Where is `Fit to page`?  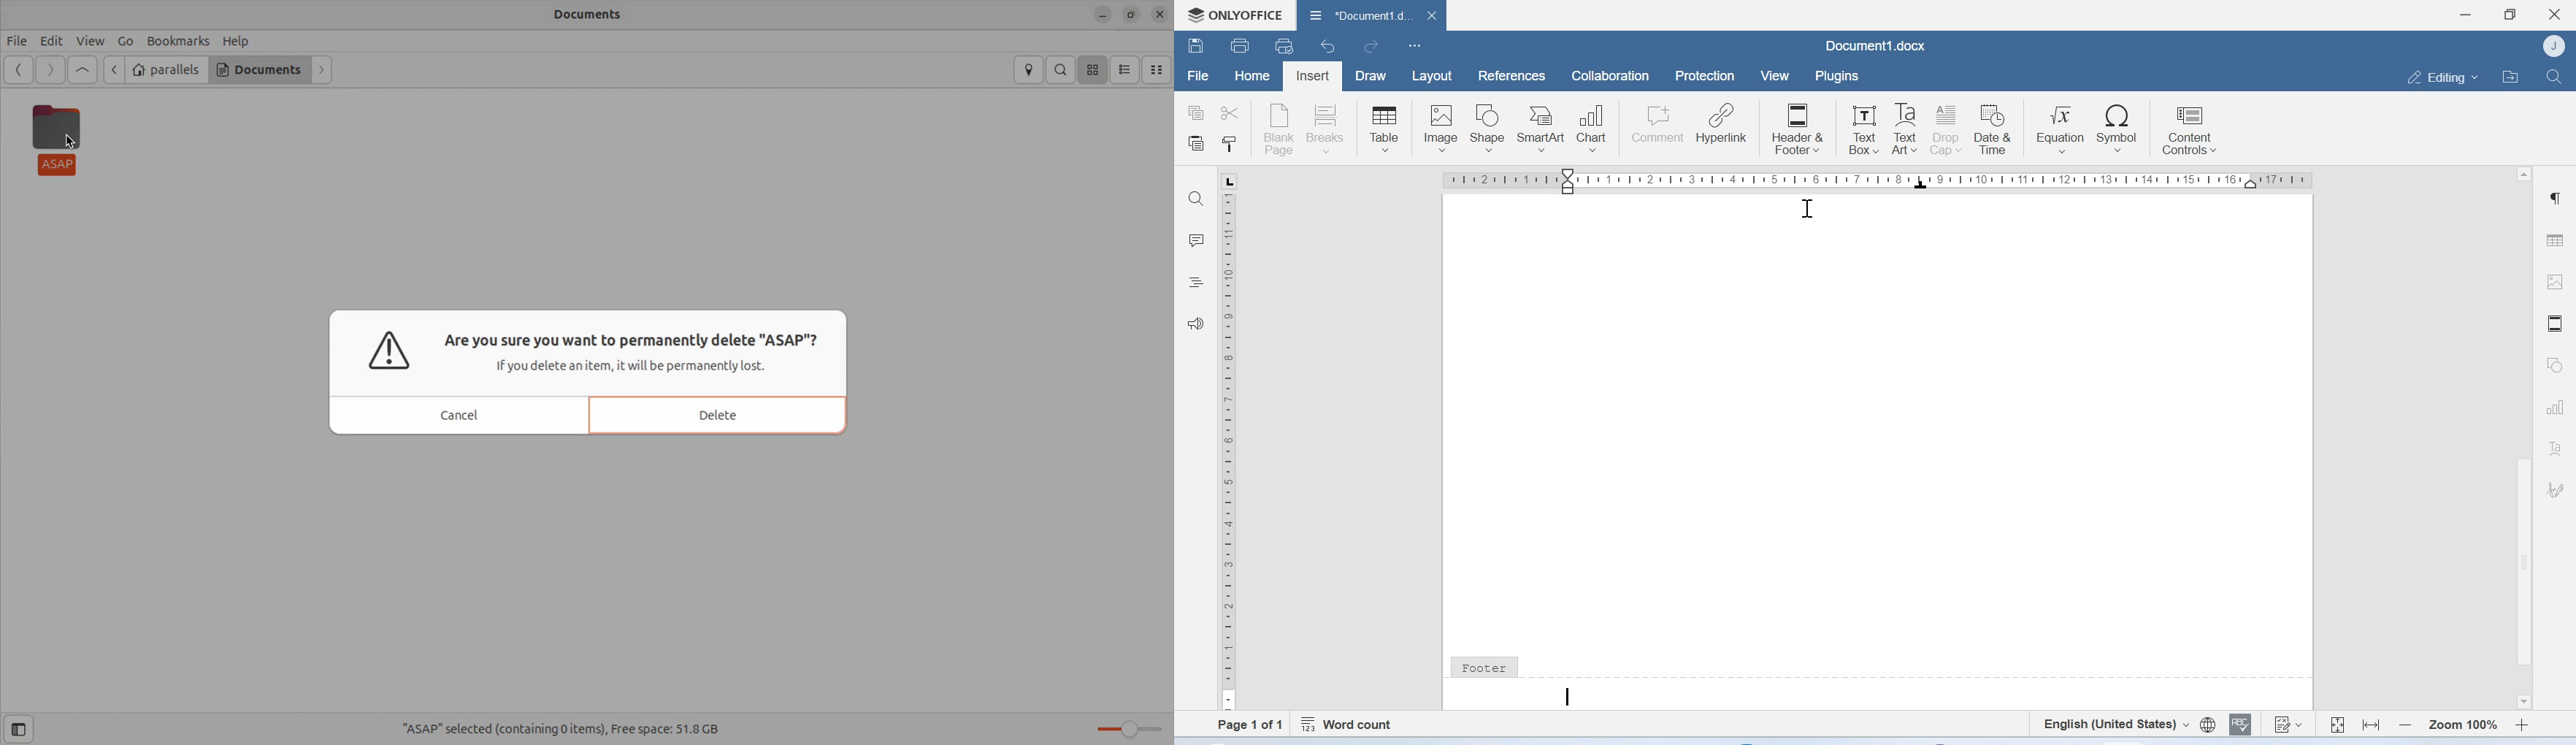 Fit to page is located at coordinates (2337, 722).